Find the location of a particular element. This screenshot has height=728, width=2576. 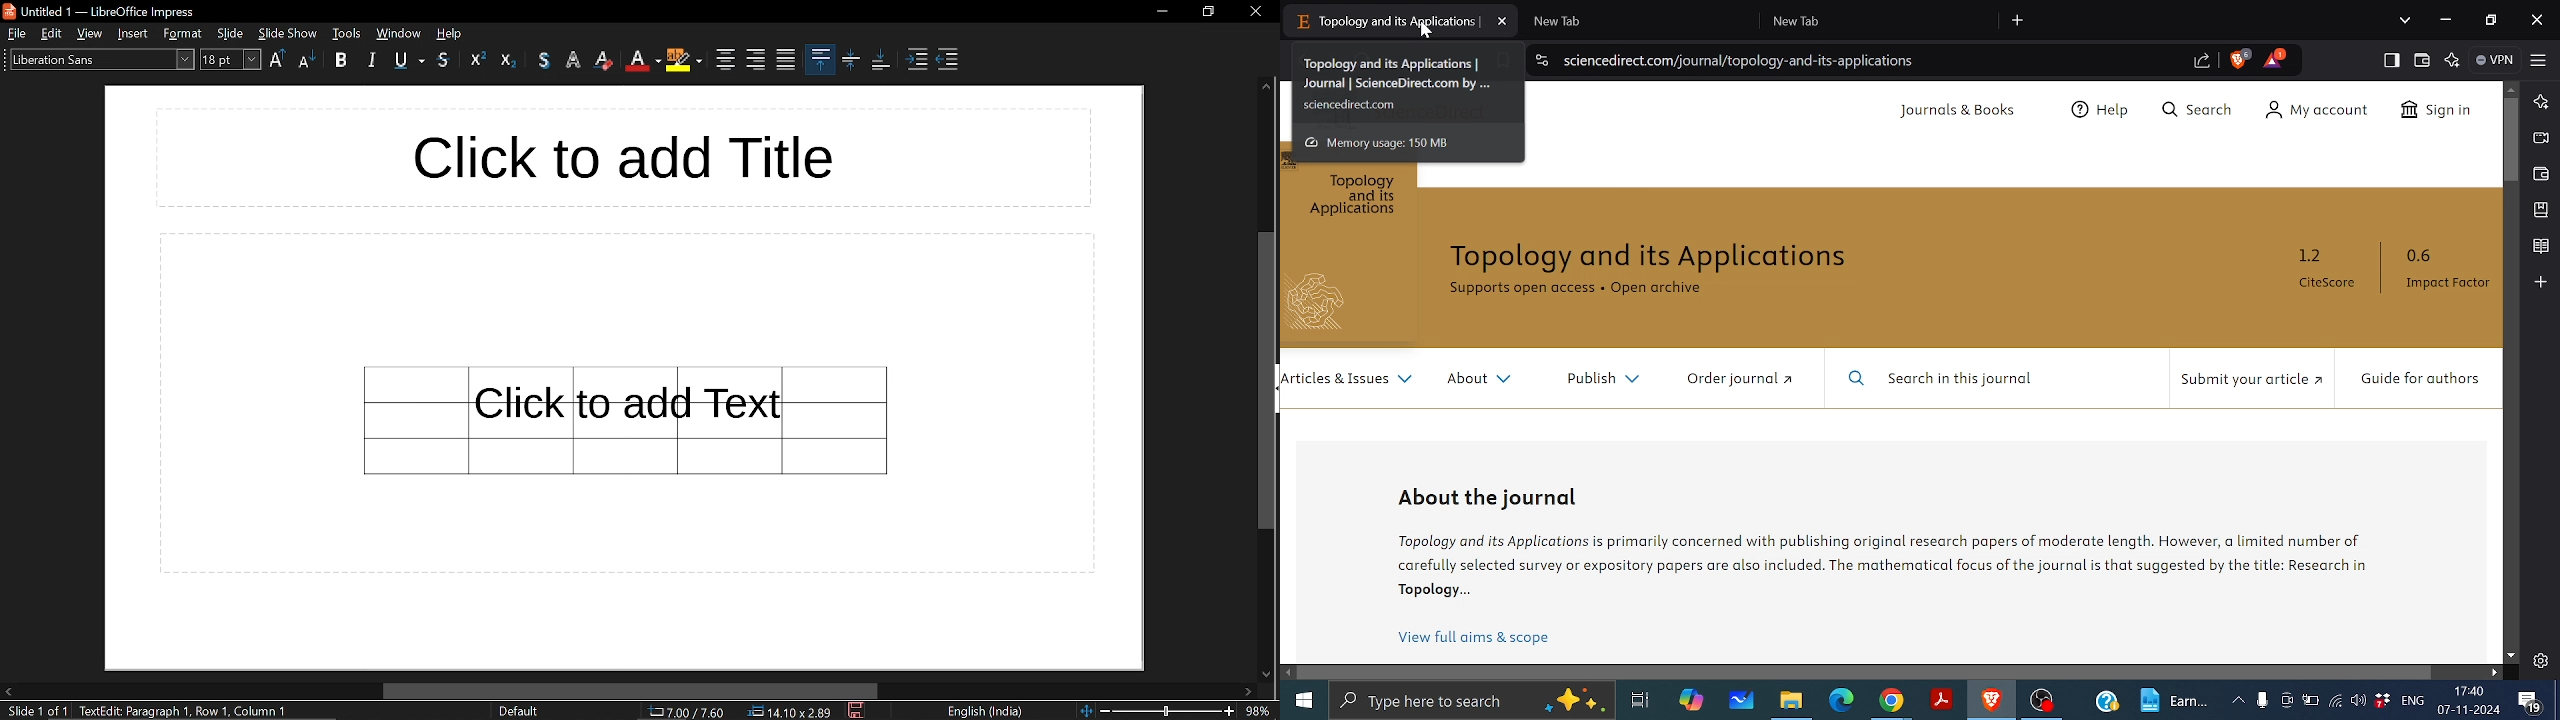

Type or search for apps is located at coordinates (1470, 701).